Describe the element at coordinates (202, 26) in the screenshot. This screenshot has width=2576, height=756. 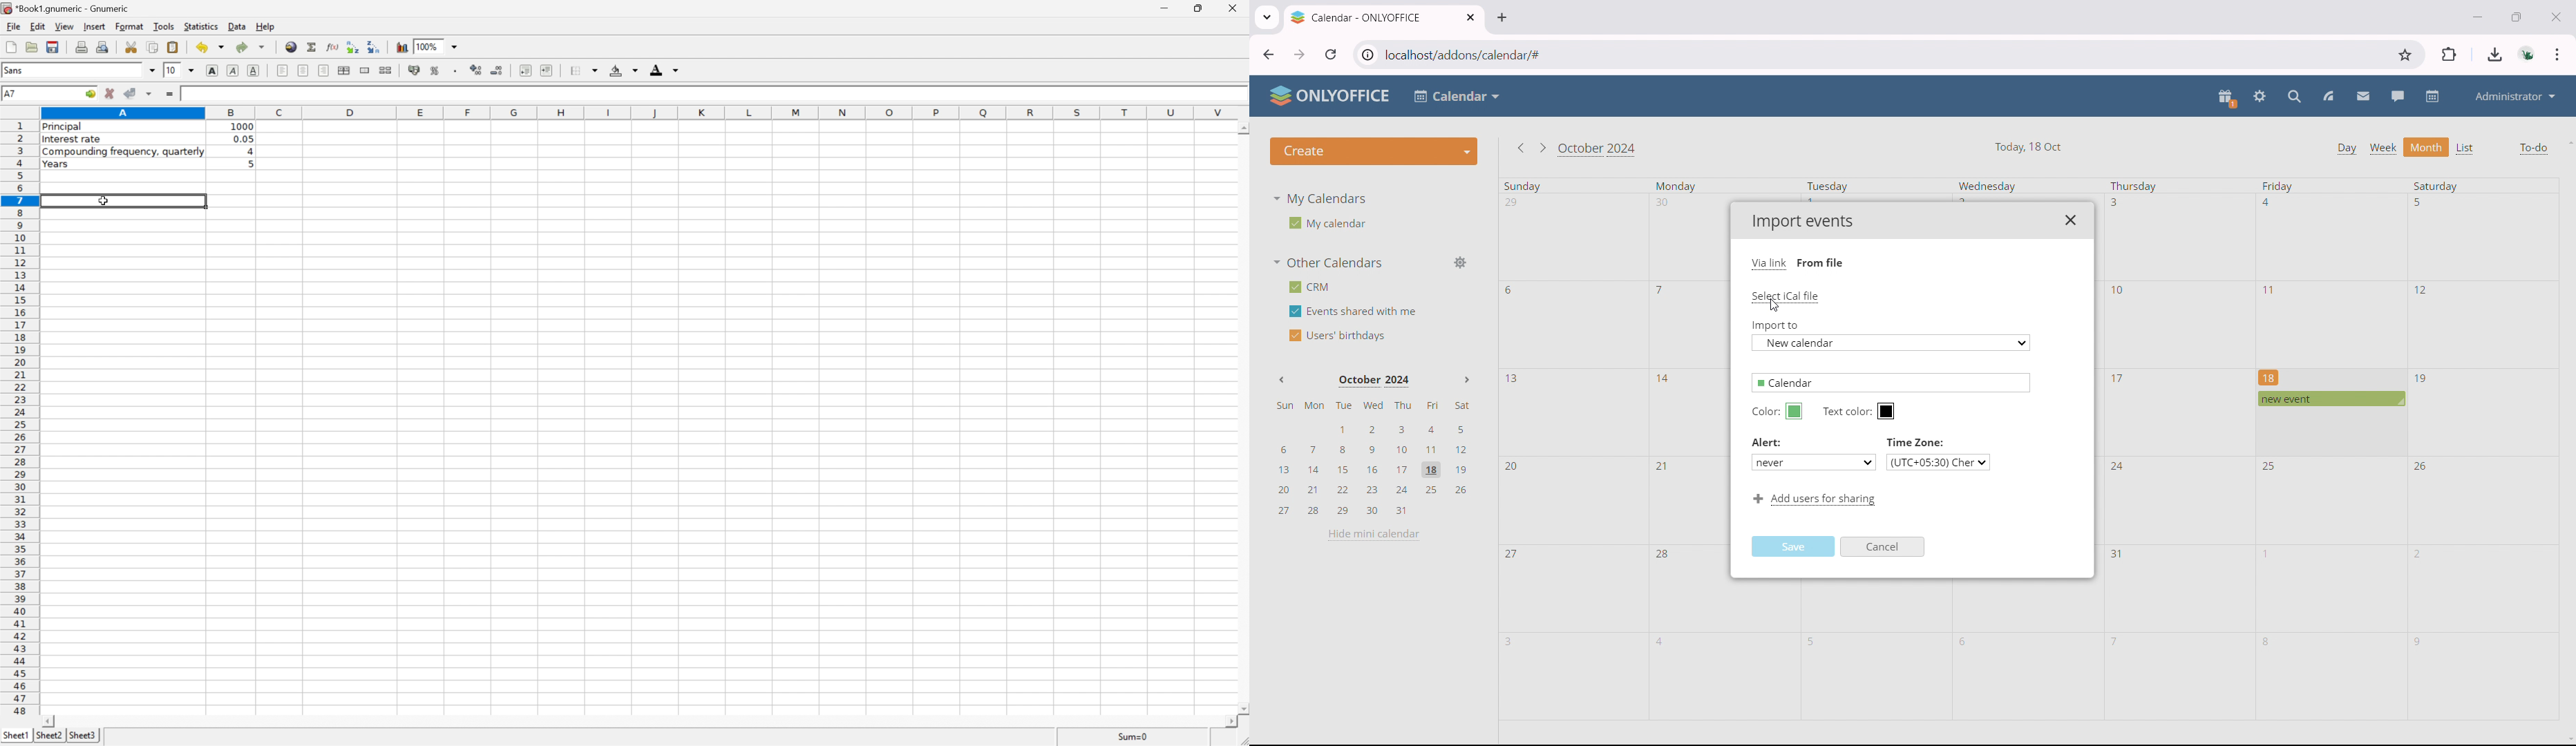
I see `statistics` at that location.